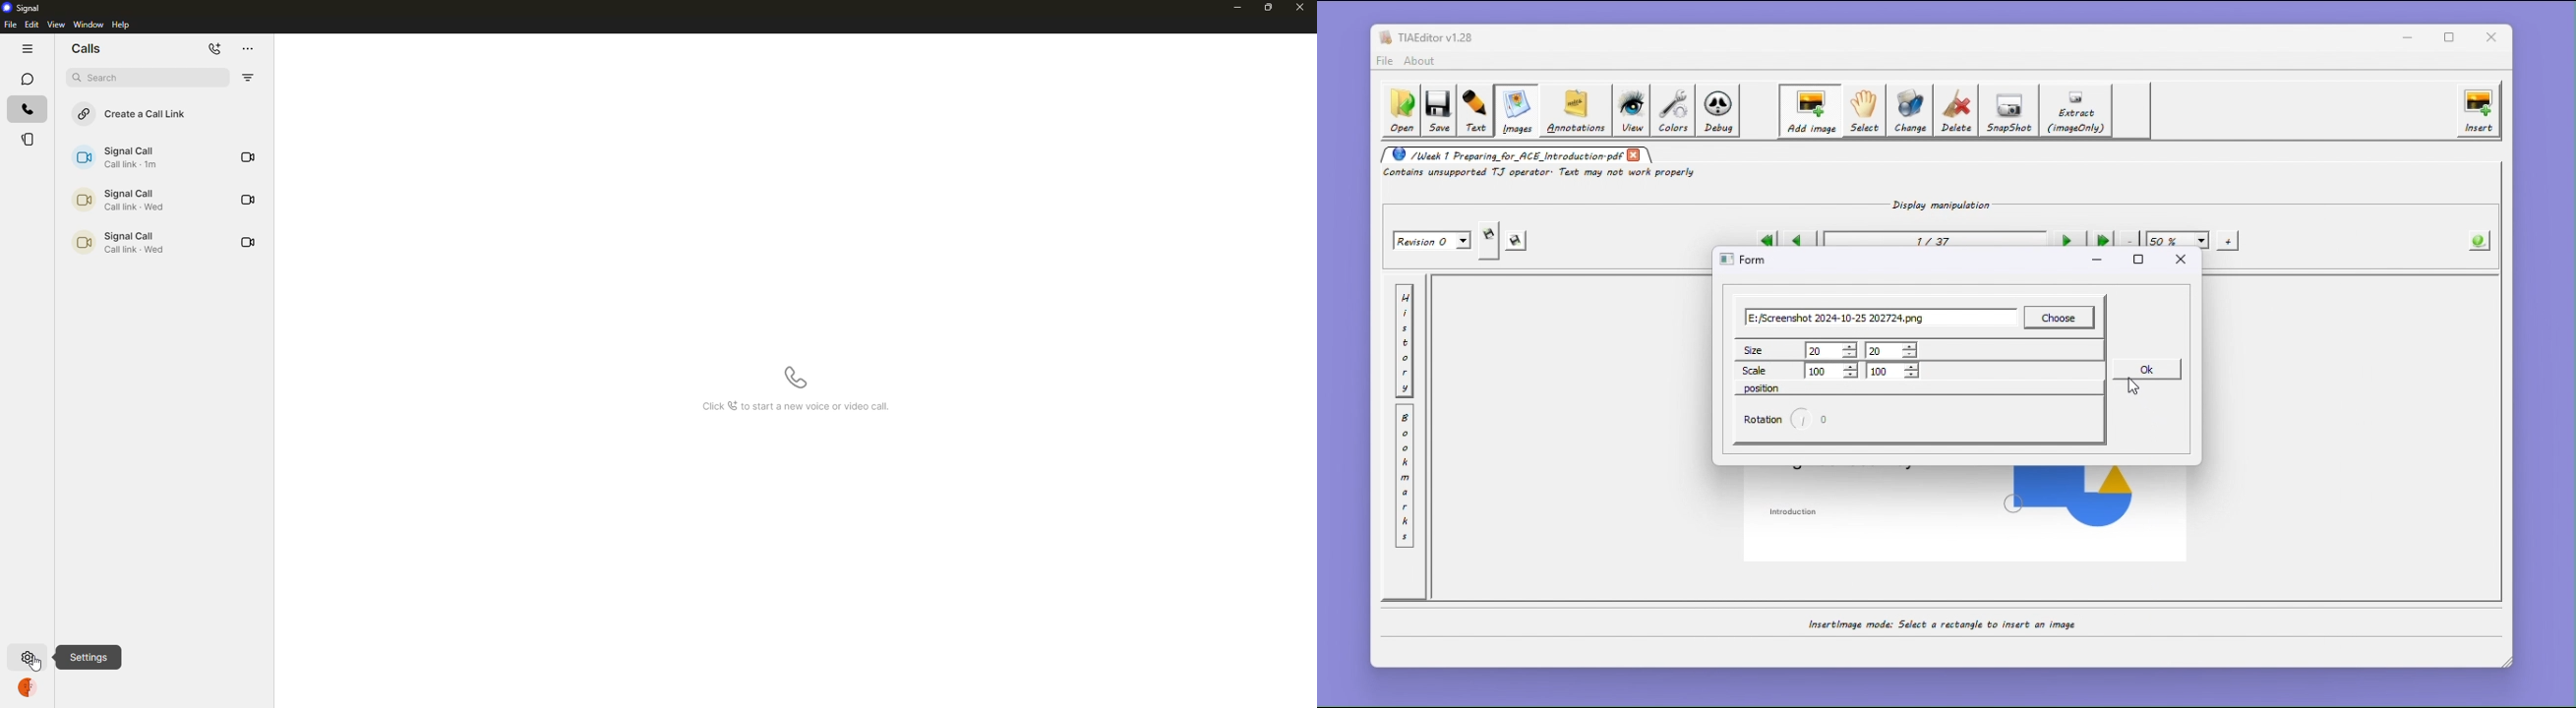 This screenshot has width=2576, height=728. I want to click on hide tabs, so click(26, 49).